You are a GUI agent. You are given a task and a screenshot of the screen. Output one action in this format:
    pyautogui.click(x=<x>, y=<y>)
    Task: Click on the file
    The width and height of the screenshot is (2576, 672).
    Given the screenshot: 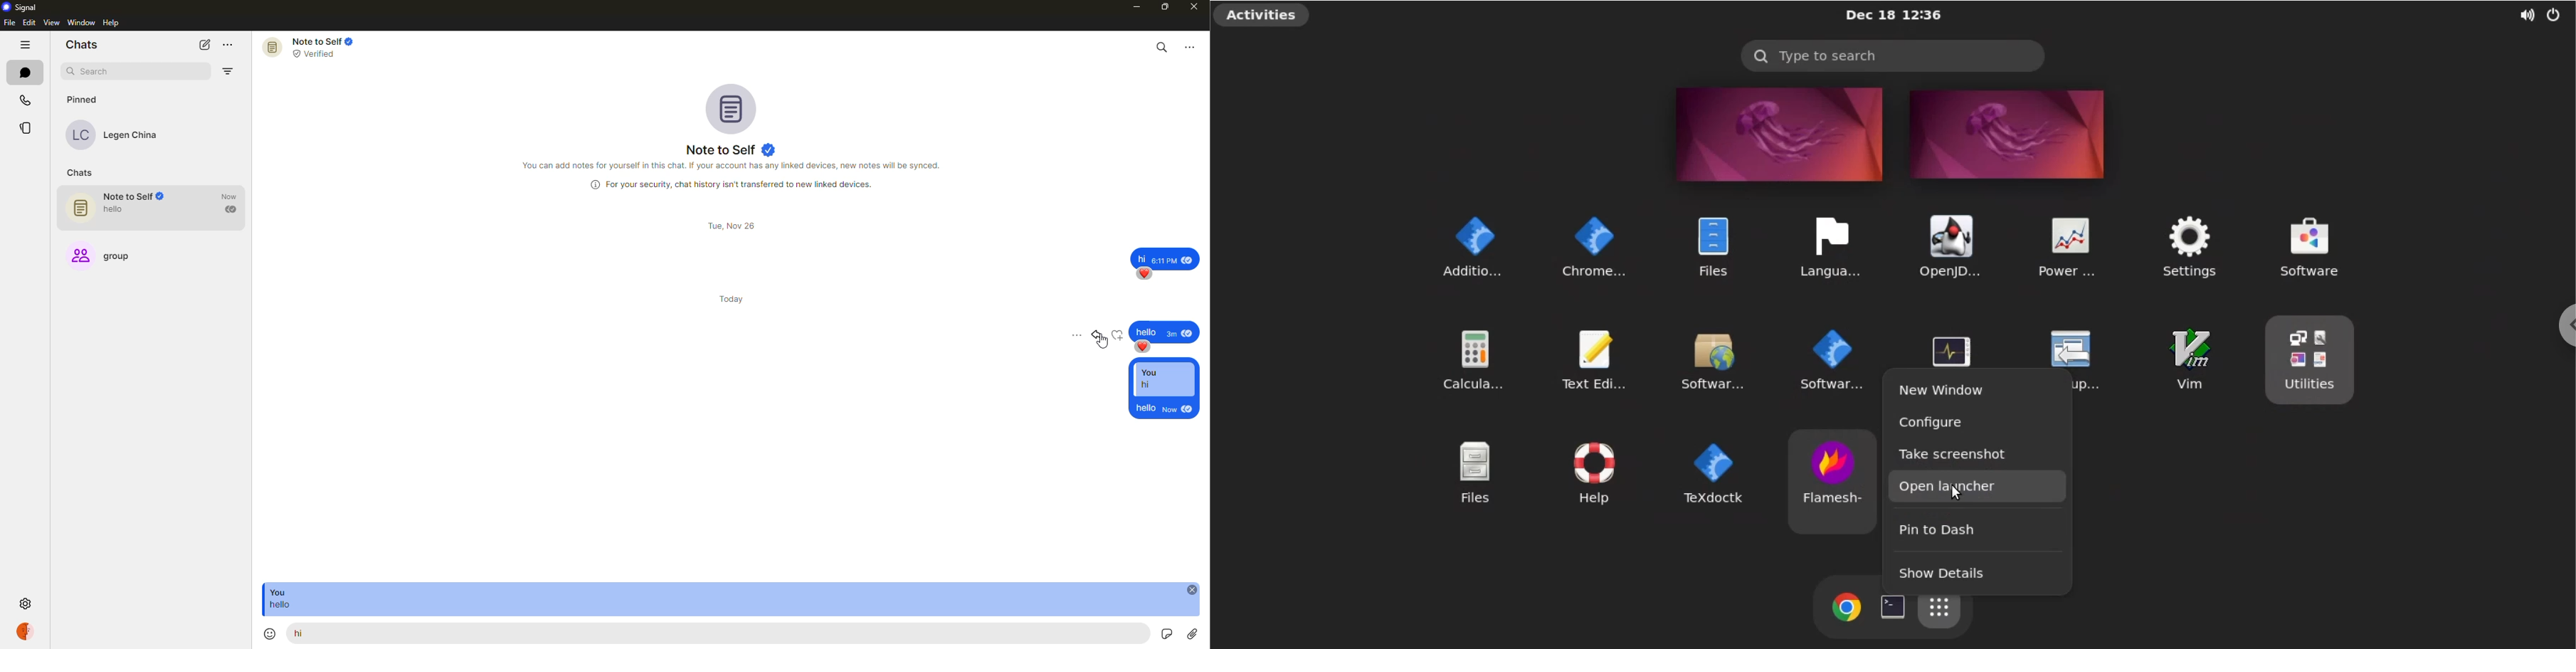 What is the action you would take?
    pyautogui.click(x=10, y=23)
    